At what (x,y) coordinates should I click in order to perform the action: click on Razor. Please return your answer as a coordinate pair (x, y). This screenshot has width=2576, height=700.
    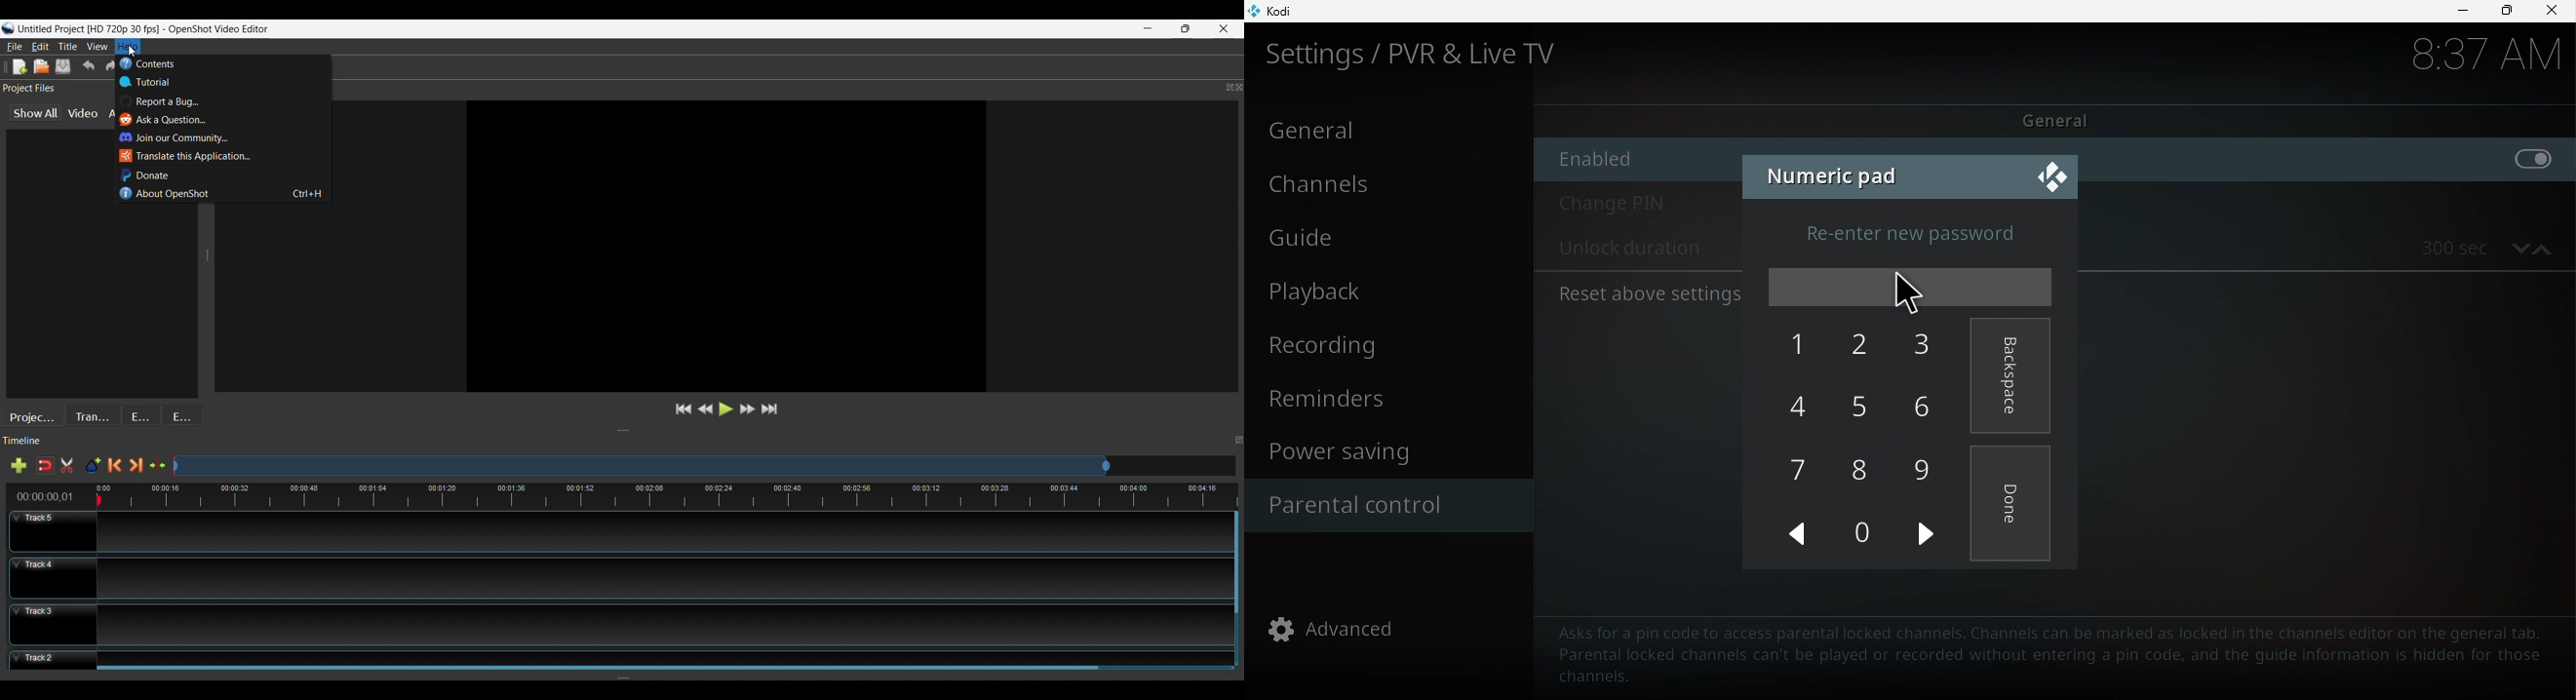
    Looking at the image, I should click on (44, 465).